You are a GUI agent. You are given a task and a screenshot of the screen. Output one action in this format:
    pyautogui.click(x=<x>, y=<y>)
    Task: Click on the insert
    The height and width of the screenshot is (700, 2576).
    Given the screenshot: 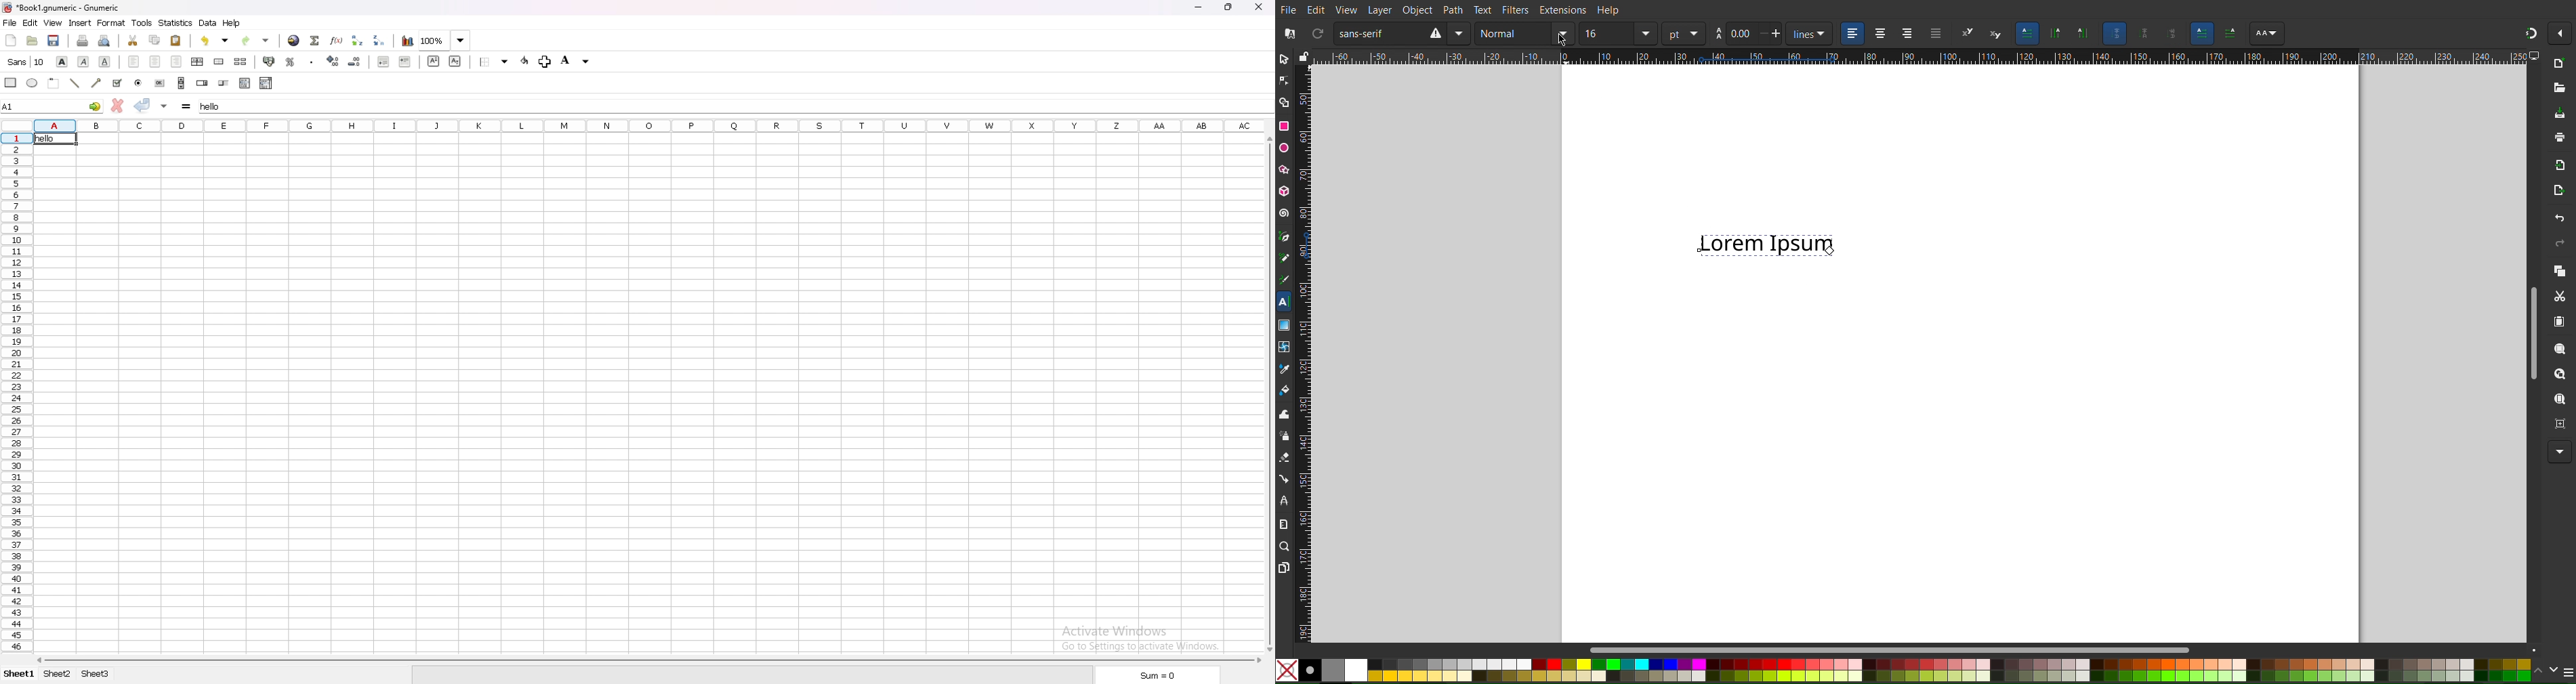 What is the action you would take?
    pyautogui.click(x=81, y=23)
    